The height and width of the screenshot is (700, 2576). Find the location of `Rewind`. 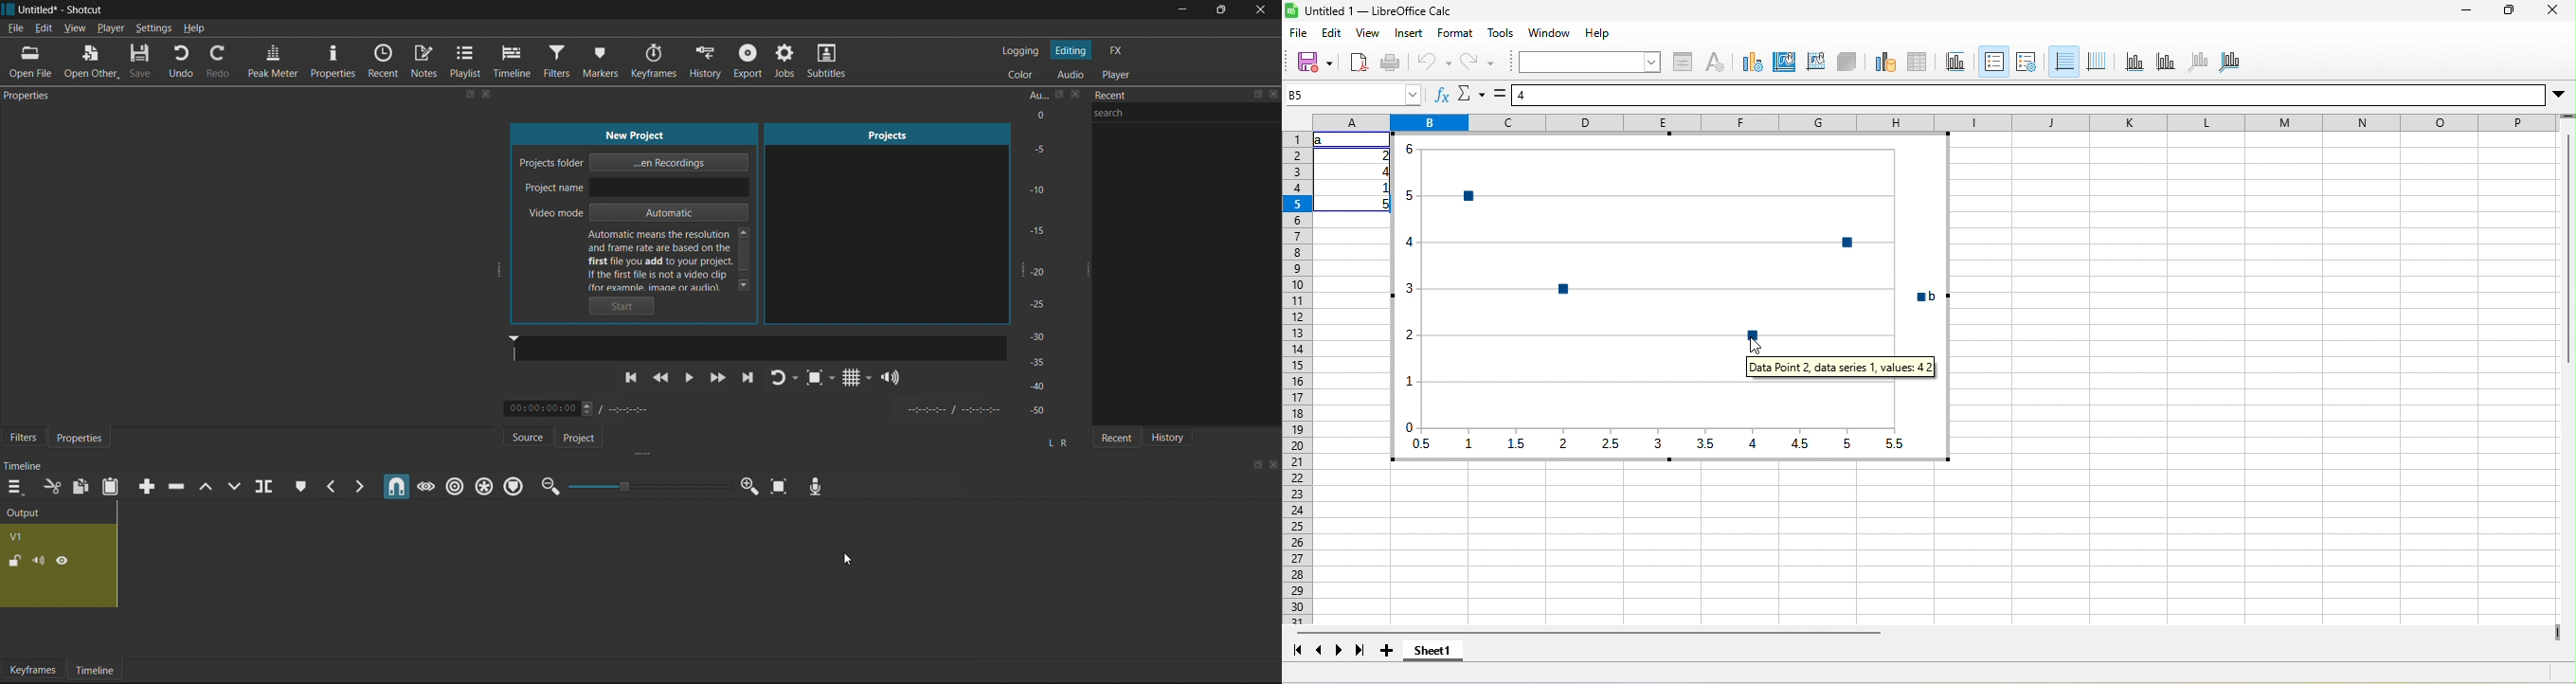

Rewind is located at coordinates (664, 379).